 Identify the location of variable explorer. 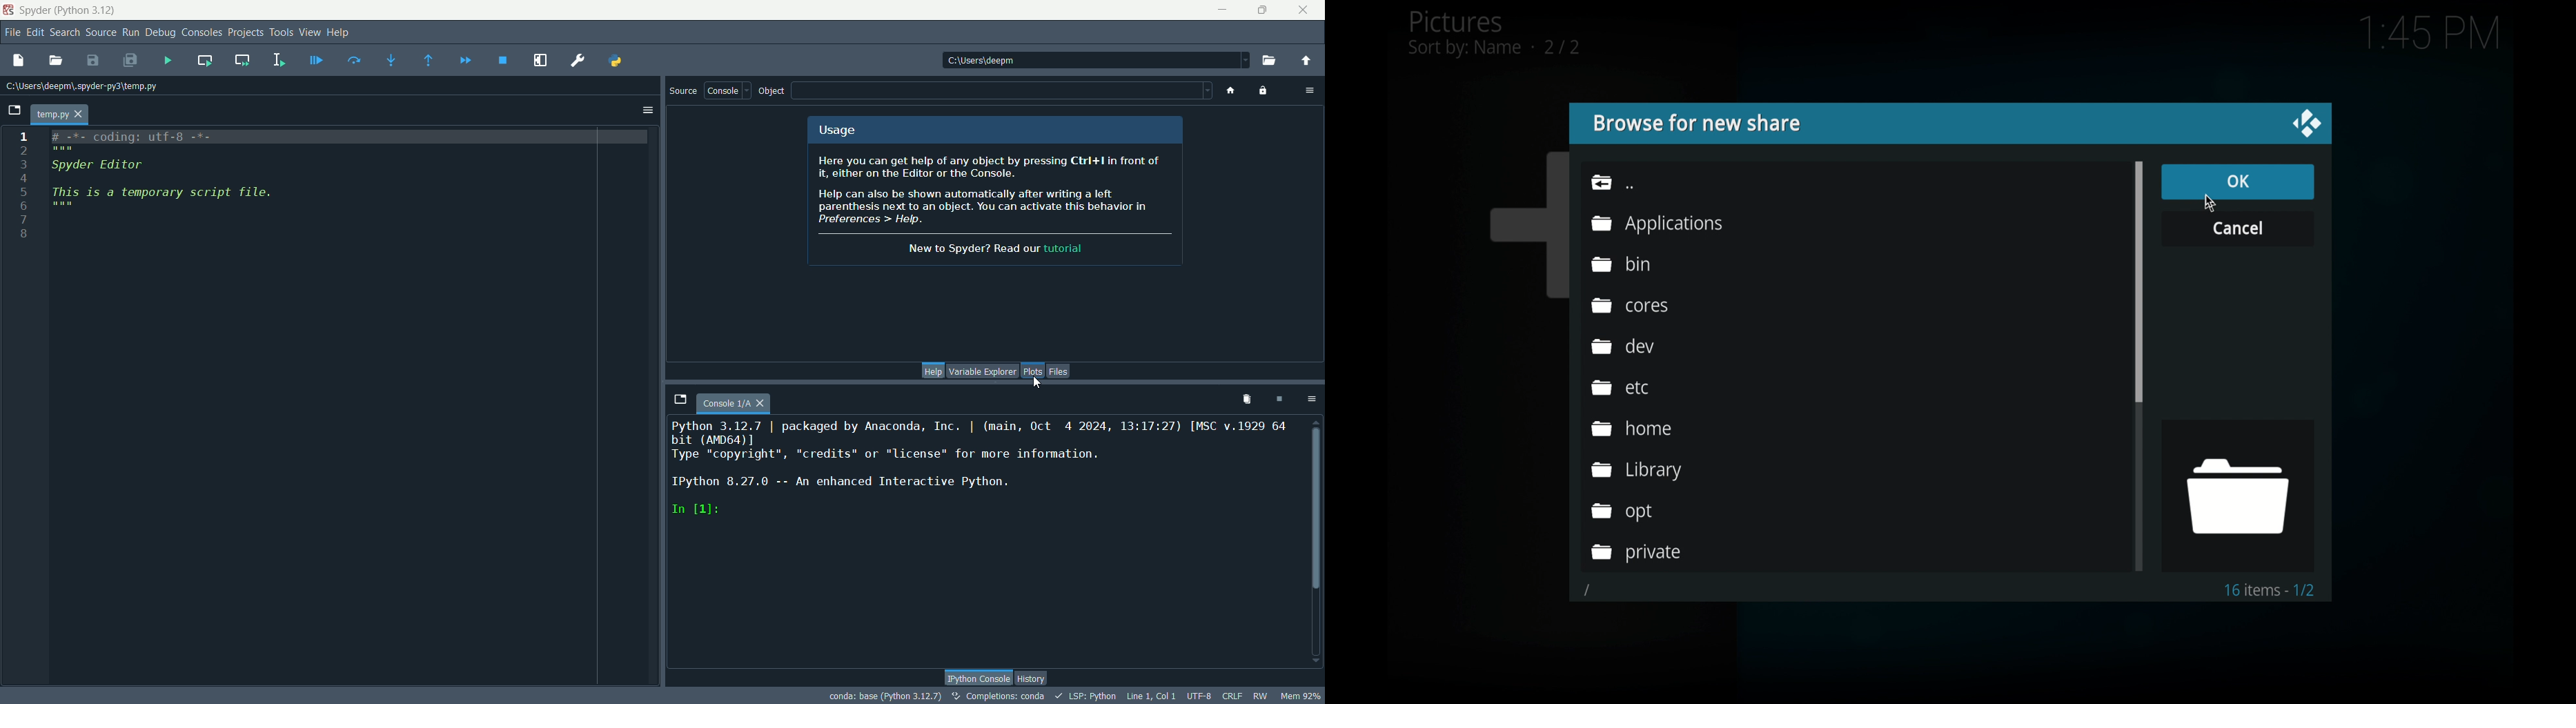
(981, 371).